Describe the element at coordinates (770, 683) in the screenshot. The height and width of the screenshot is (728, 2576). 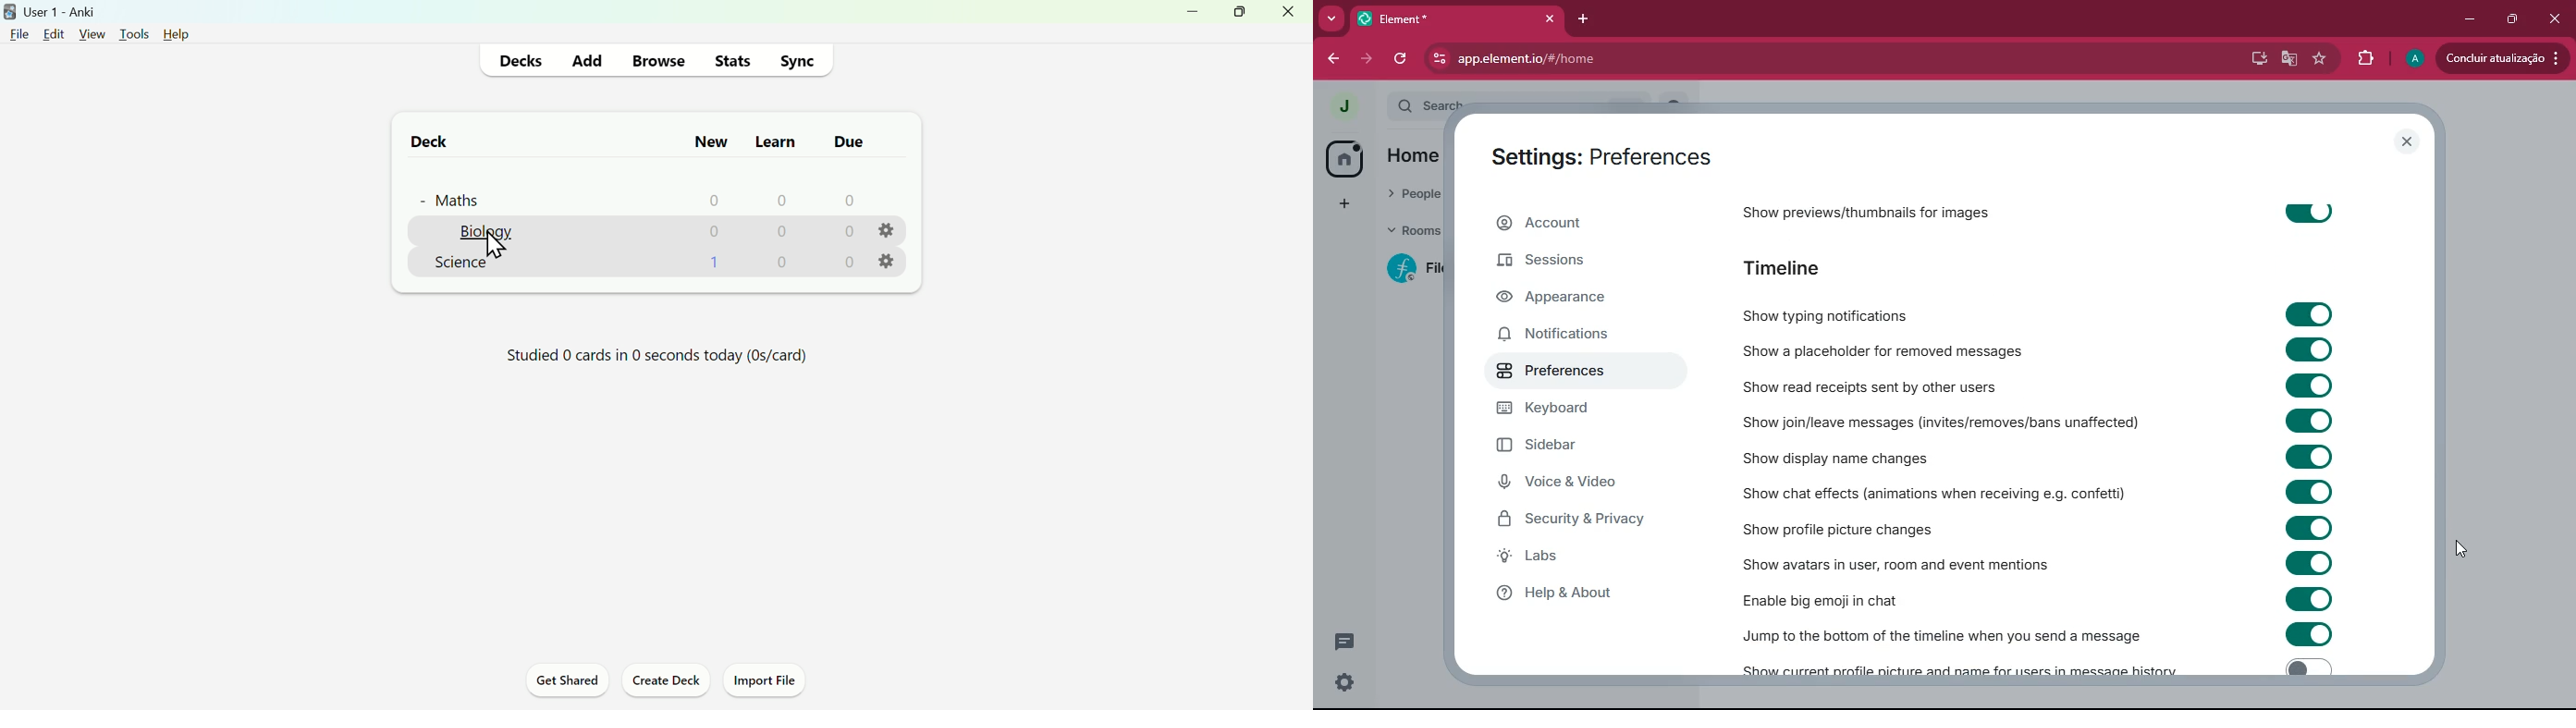
I see `Import File` at that location.